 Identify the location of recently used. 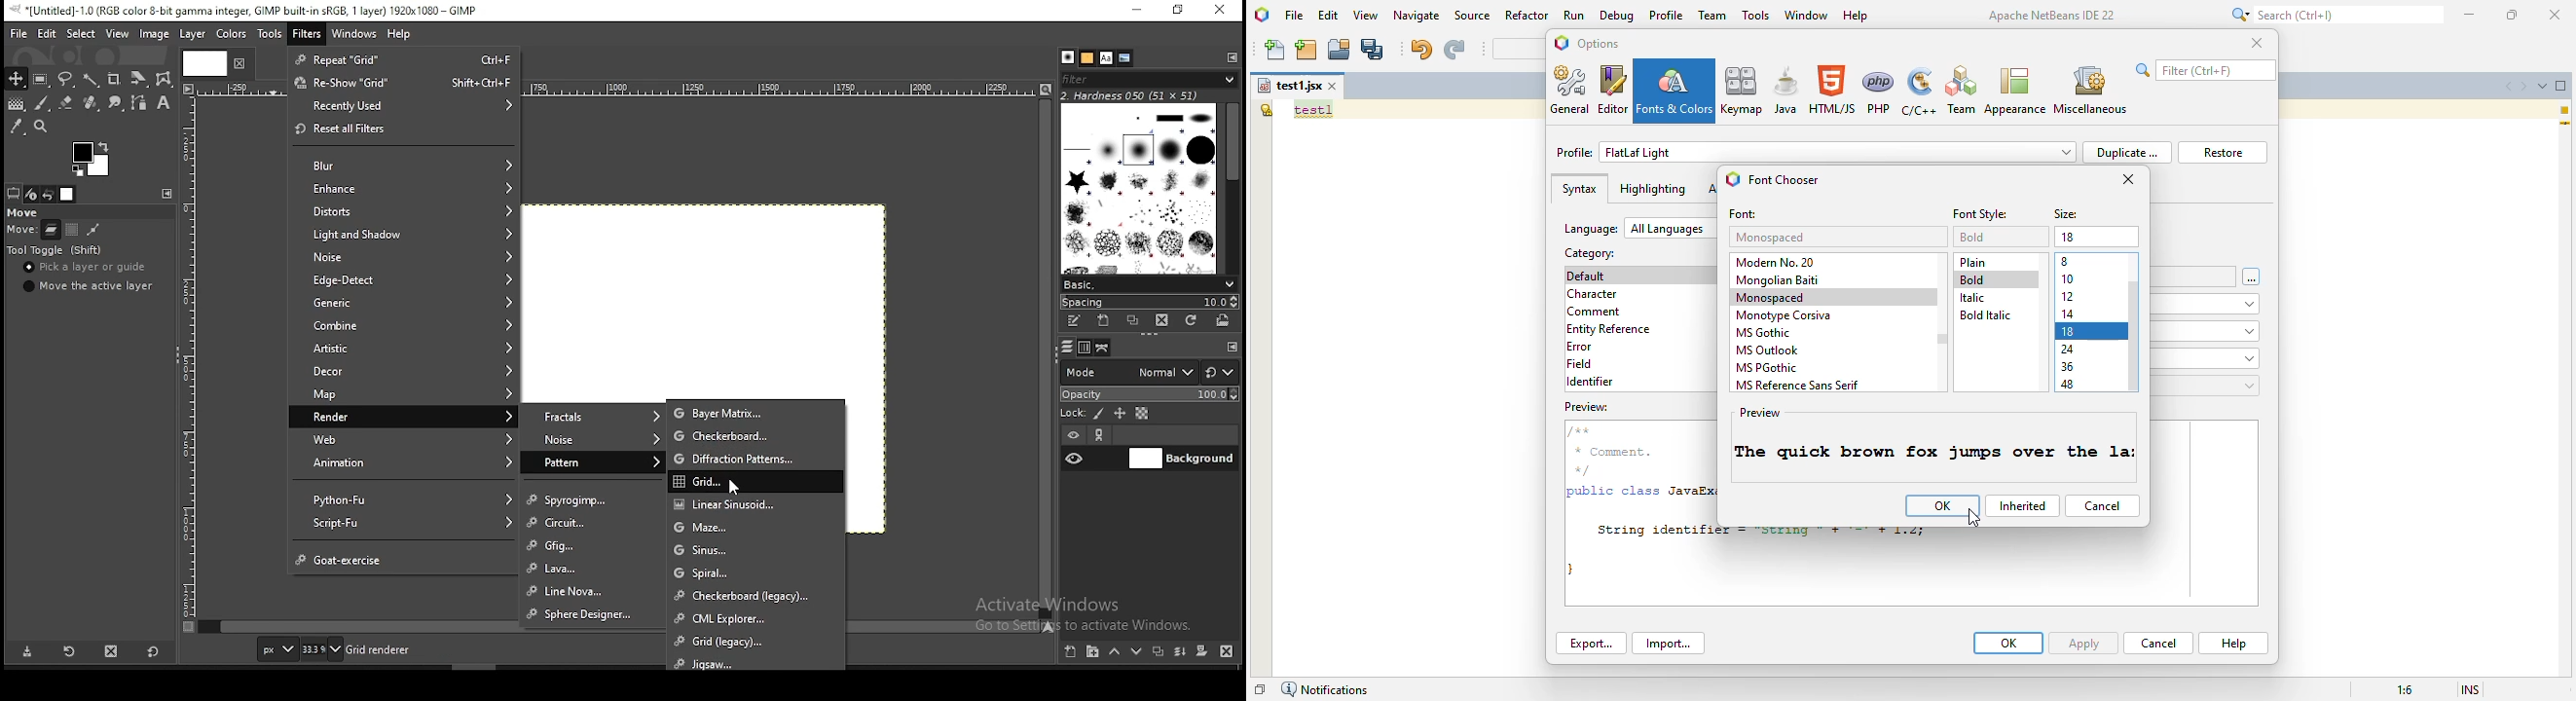
(405, 106).